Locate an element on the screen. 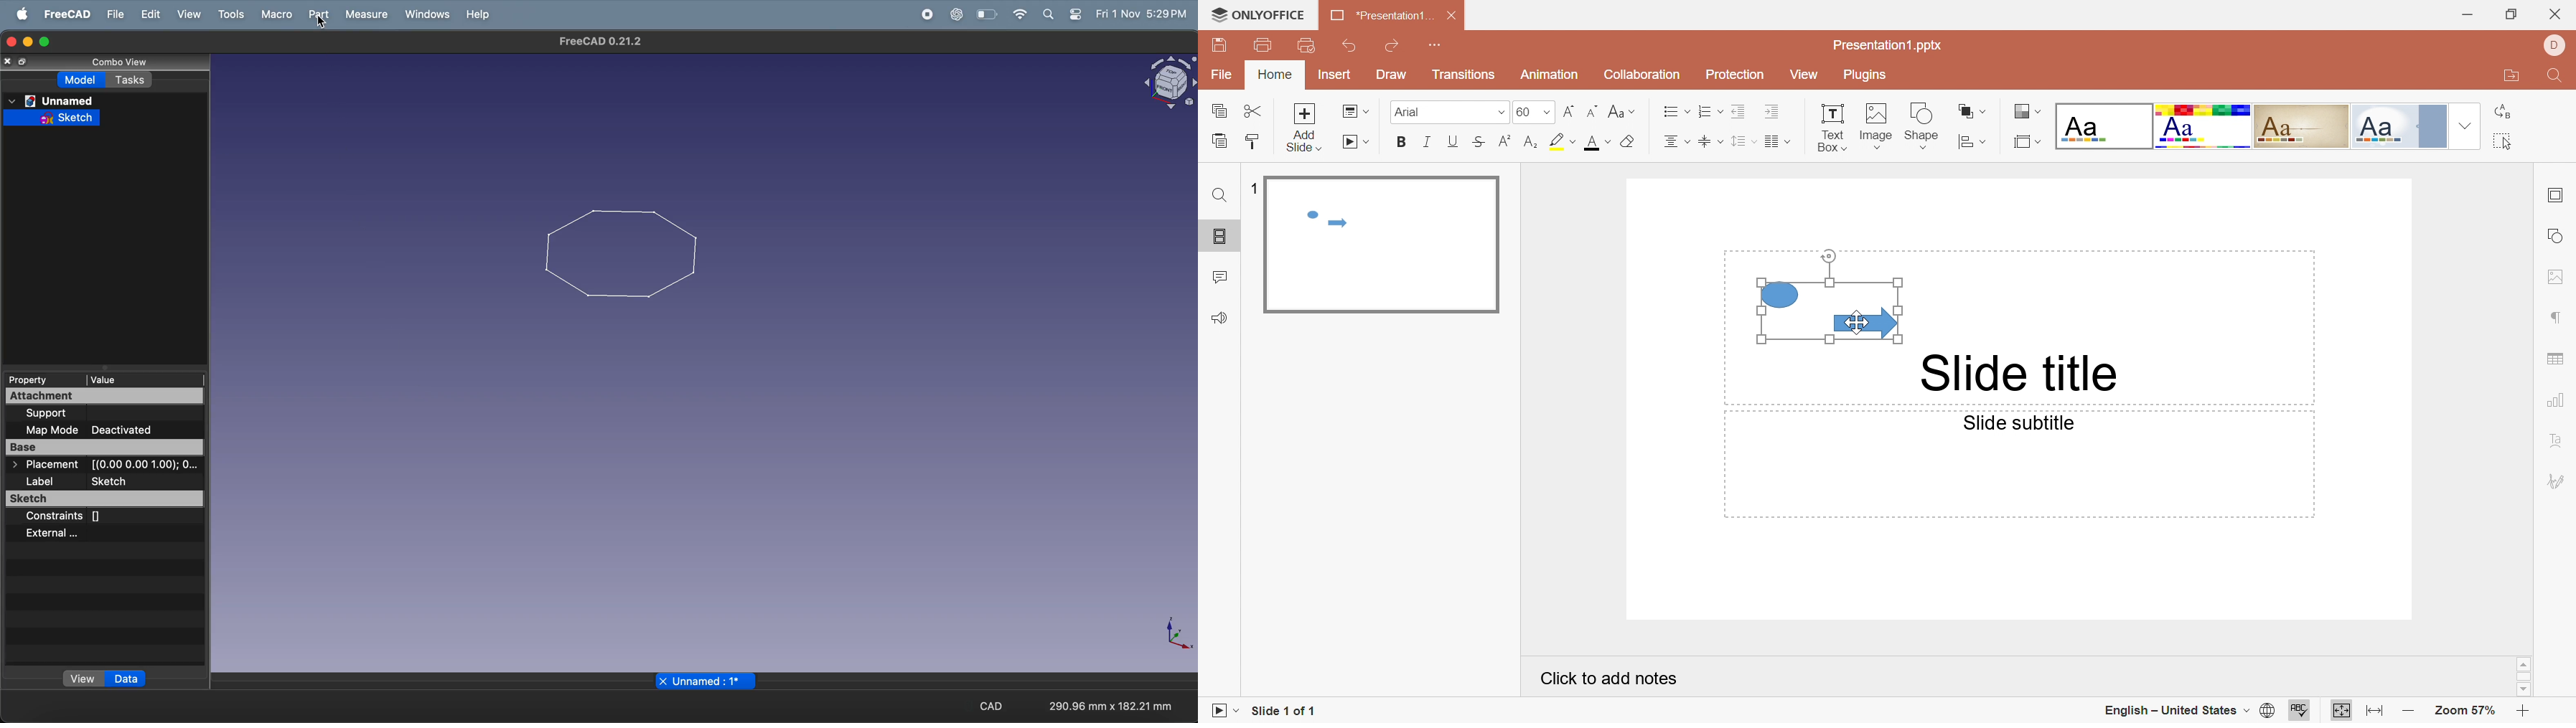 This screenshot has width=2576, height=728. Chart settings is located at coordinates (2556, 406).